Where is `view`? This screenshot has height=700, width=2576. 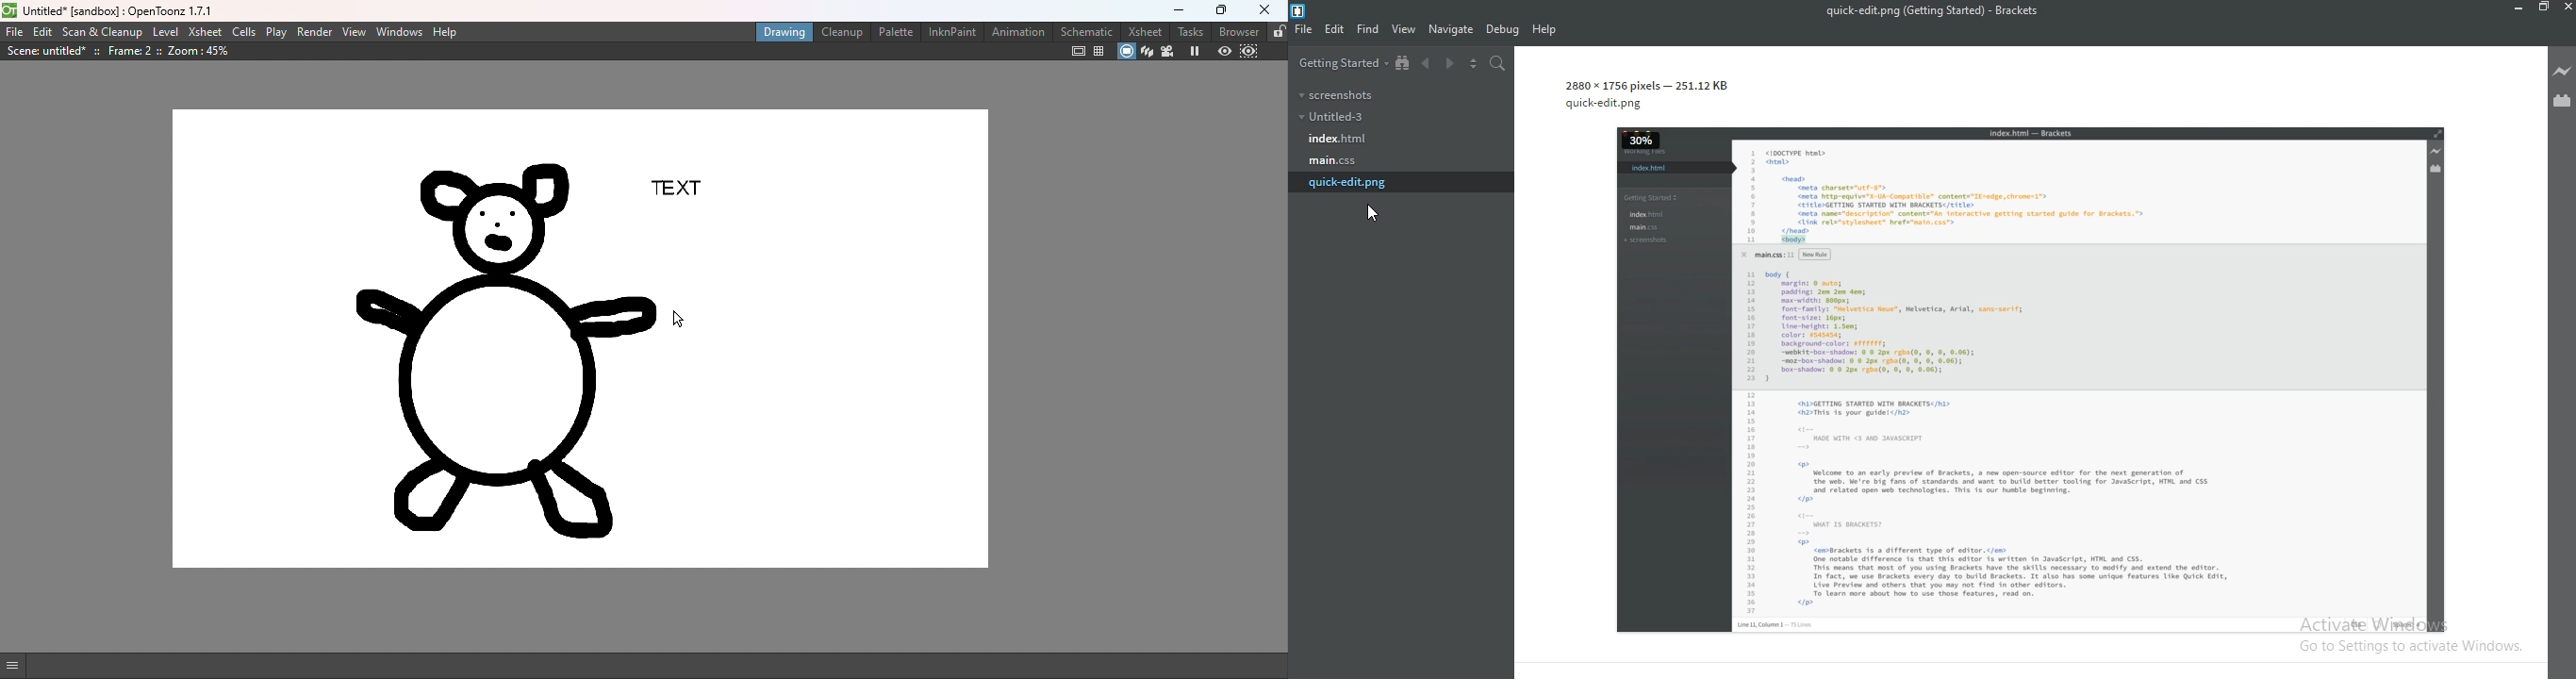 view is located at coordinates (1402, 30).